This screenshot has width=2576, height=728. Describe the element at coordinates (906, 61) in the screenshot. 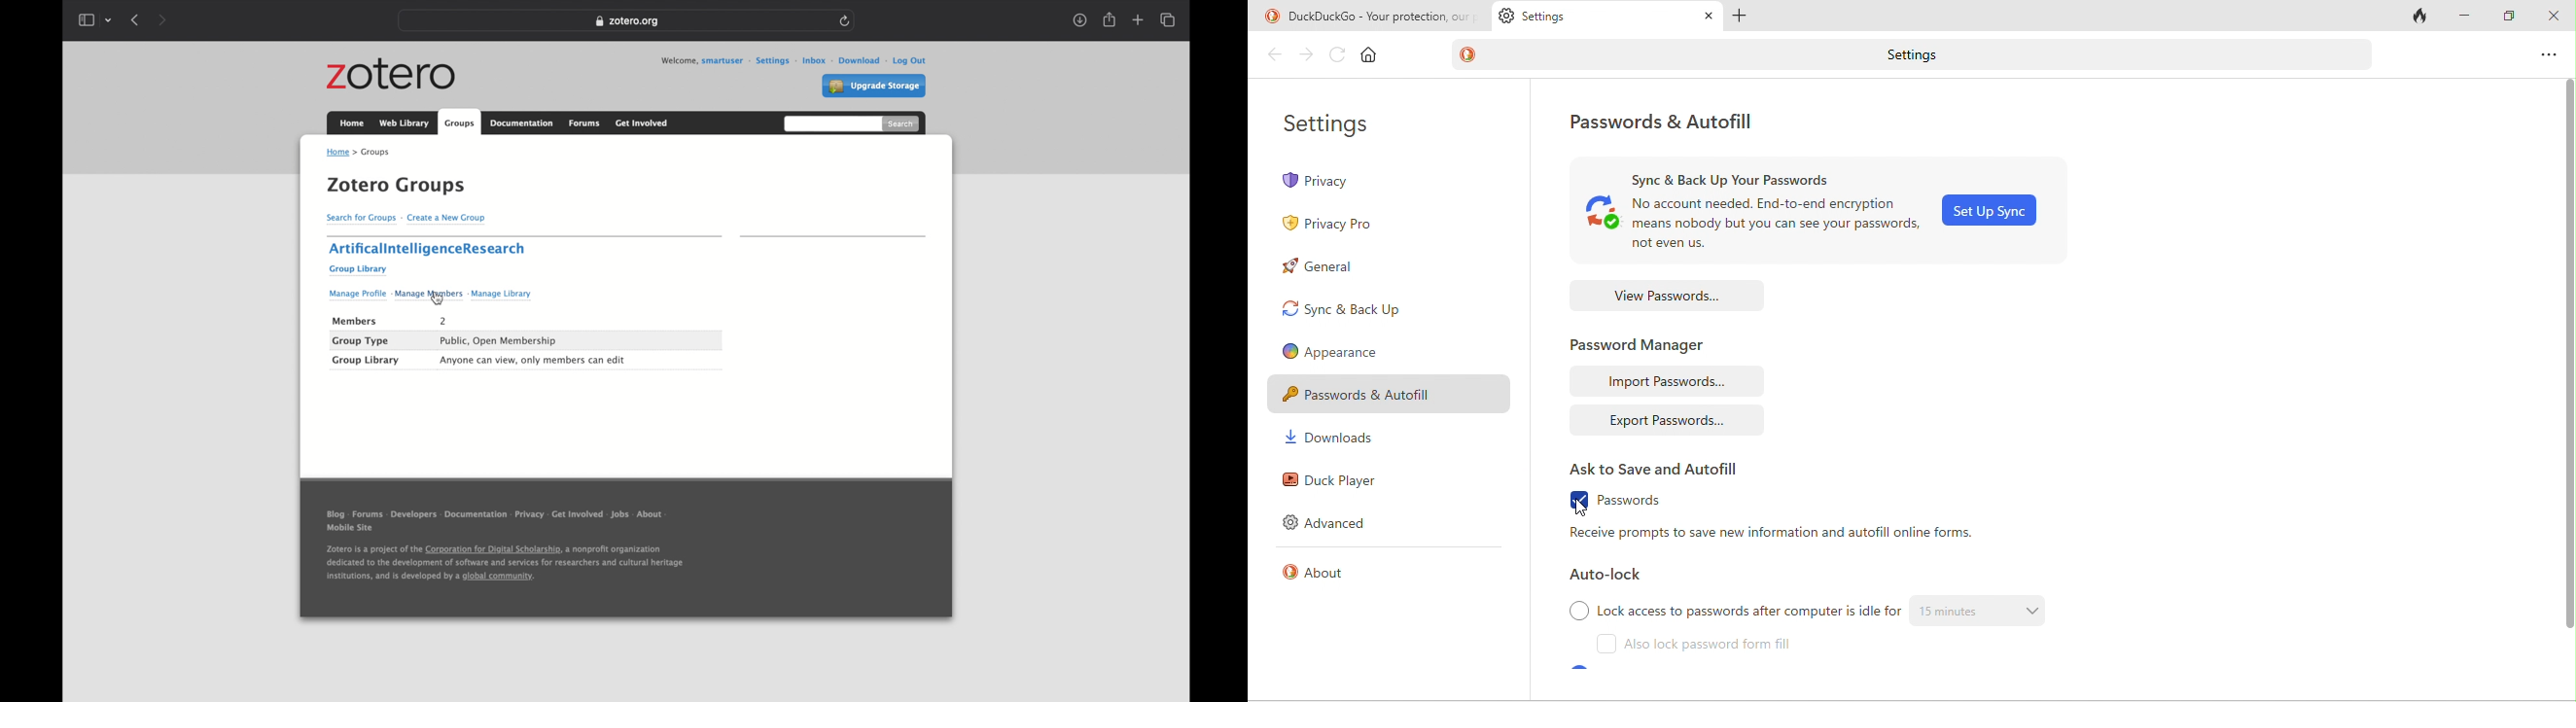

I see `log out` at that location.